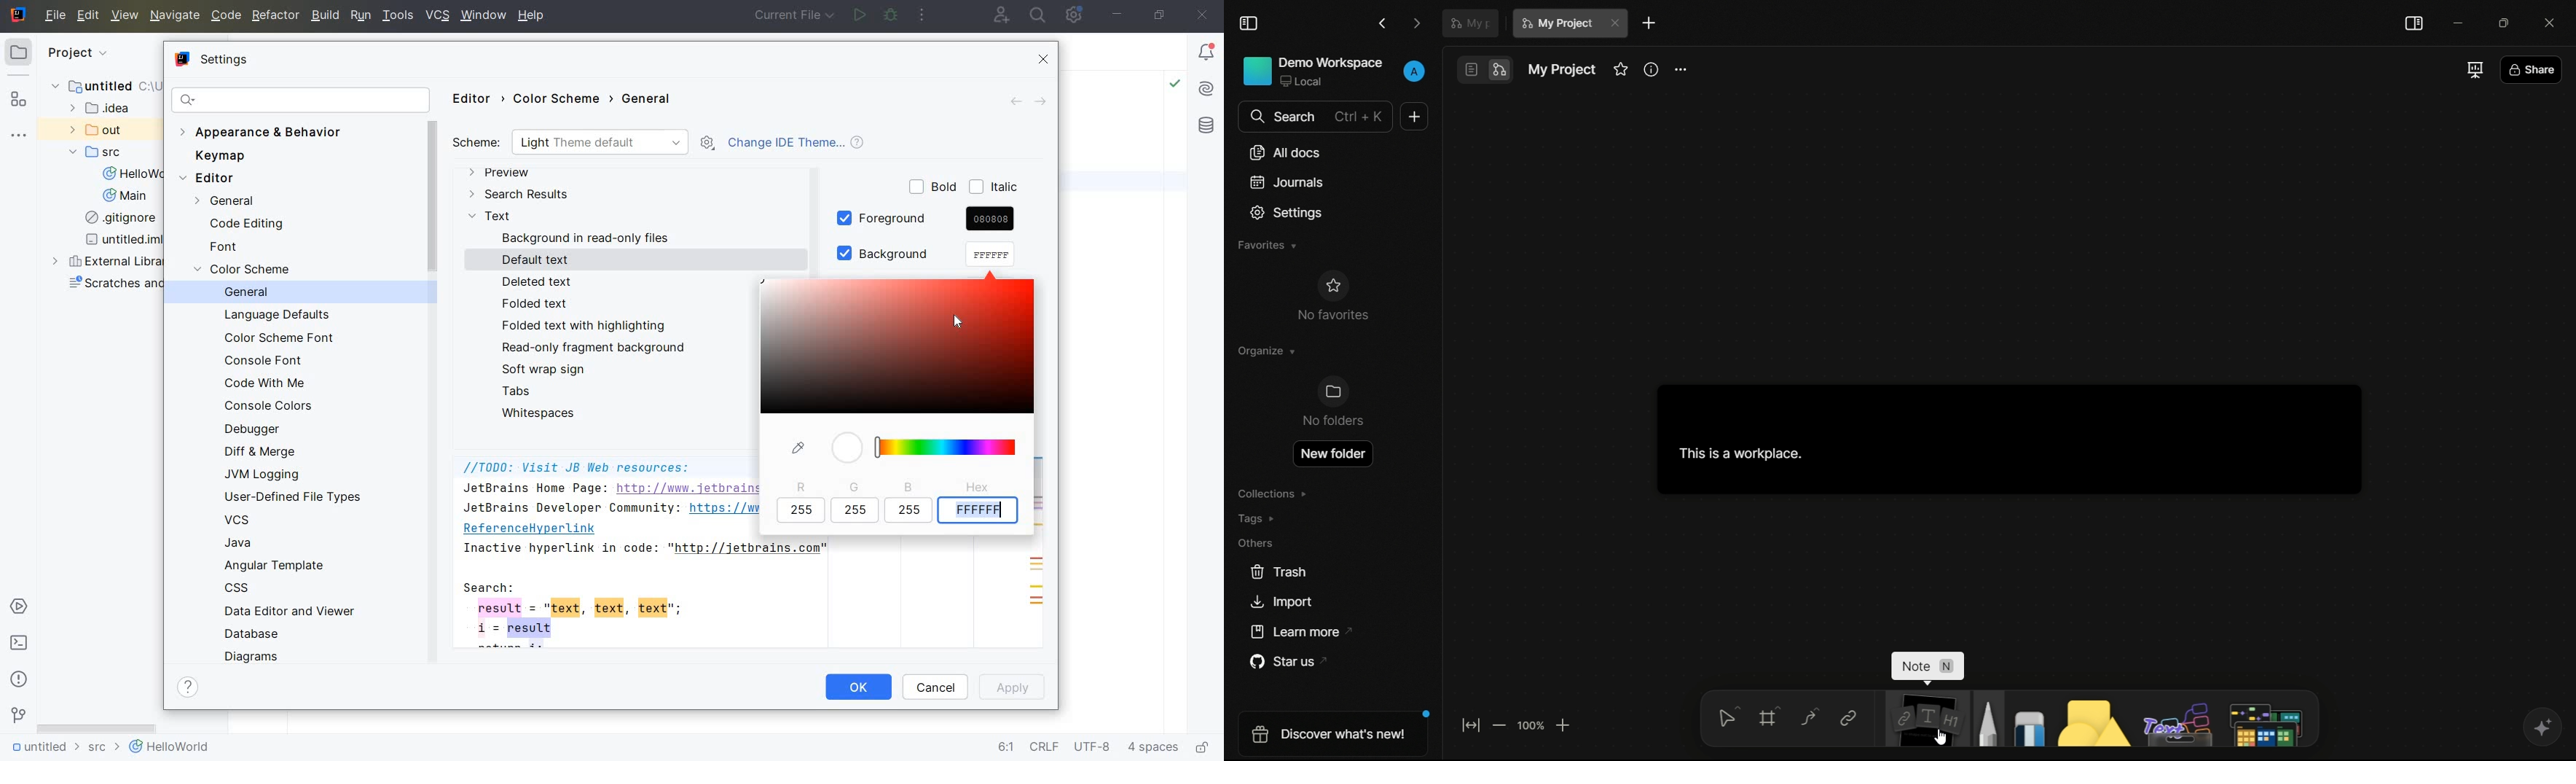 The width and height of the screenshot is (2576, 784). I want to click on shapes, so click(2089, 718).